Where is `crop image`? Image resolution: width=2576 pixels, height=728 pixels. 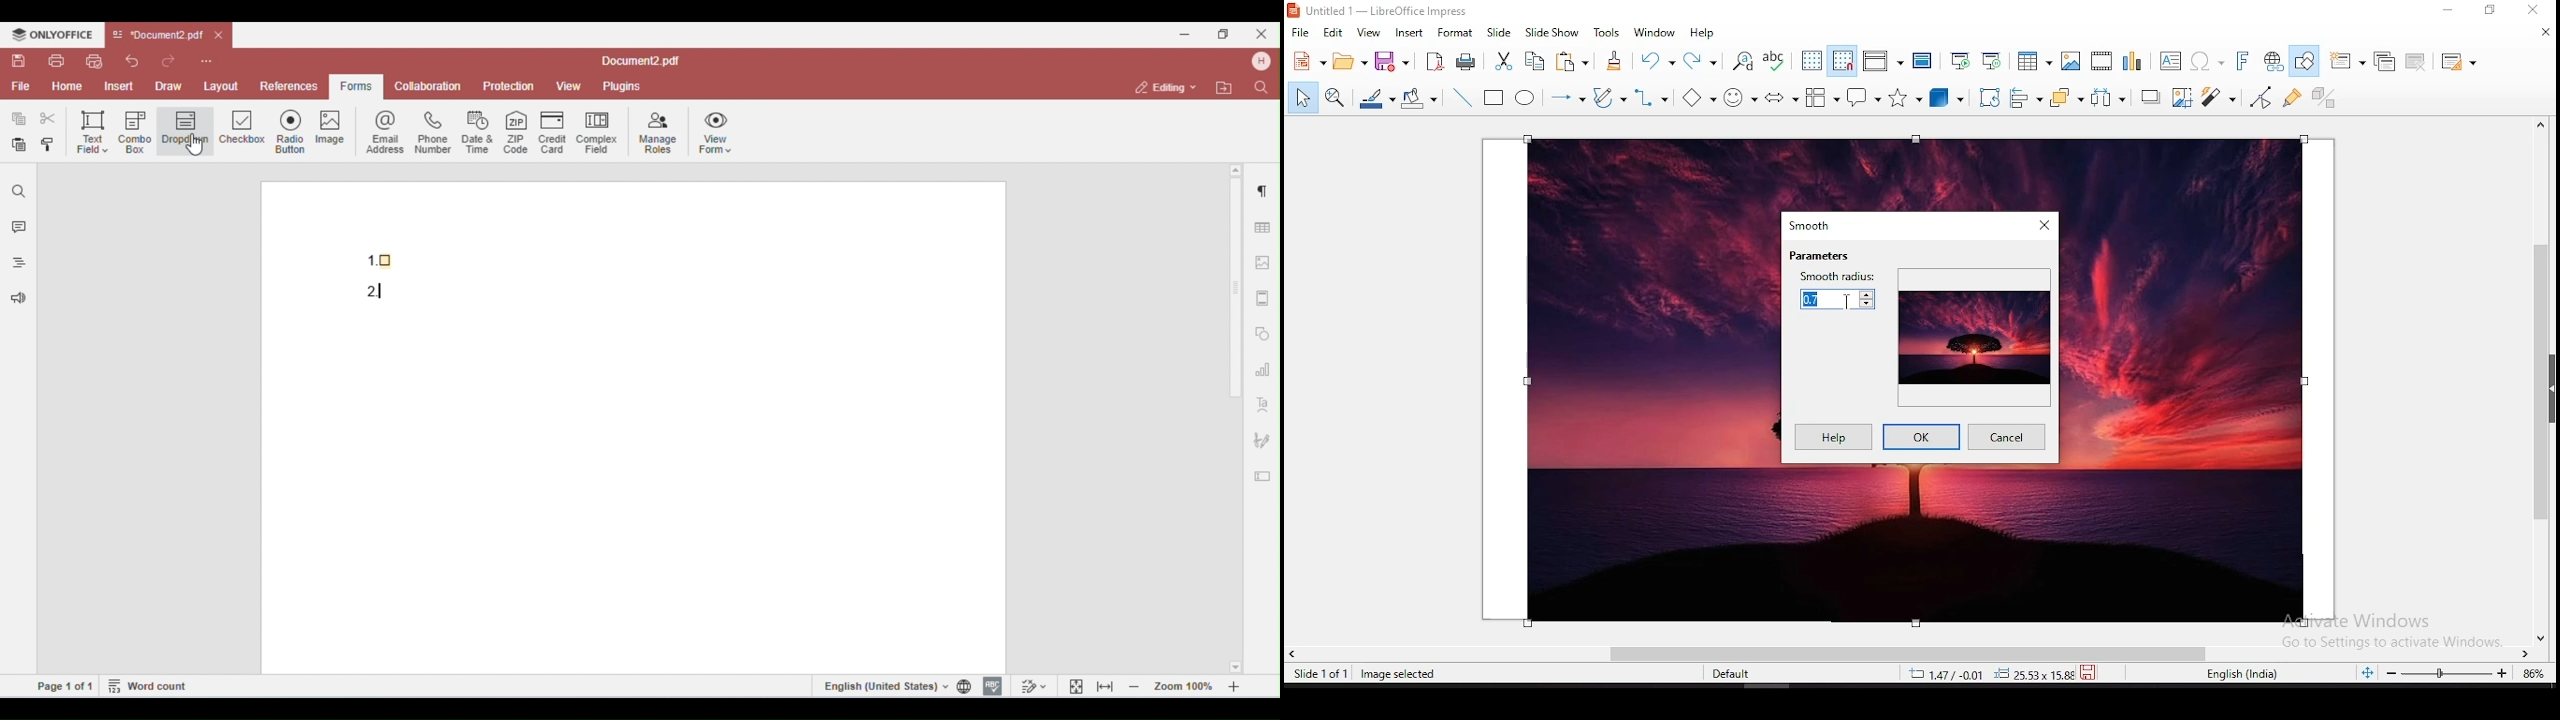
crop image is located at coordinates (2184, 98).